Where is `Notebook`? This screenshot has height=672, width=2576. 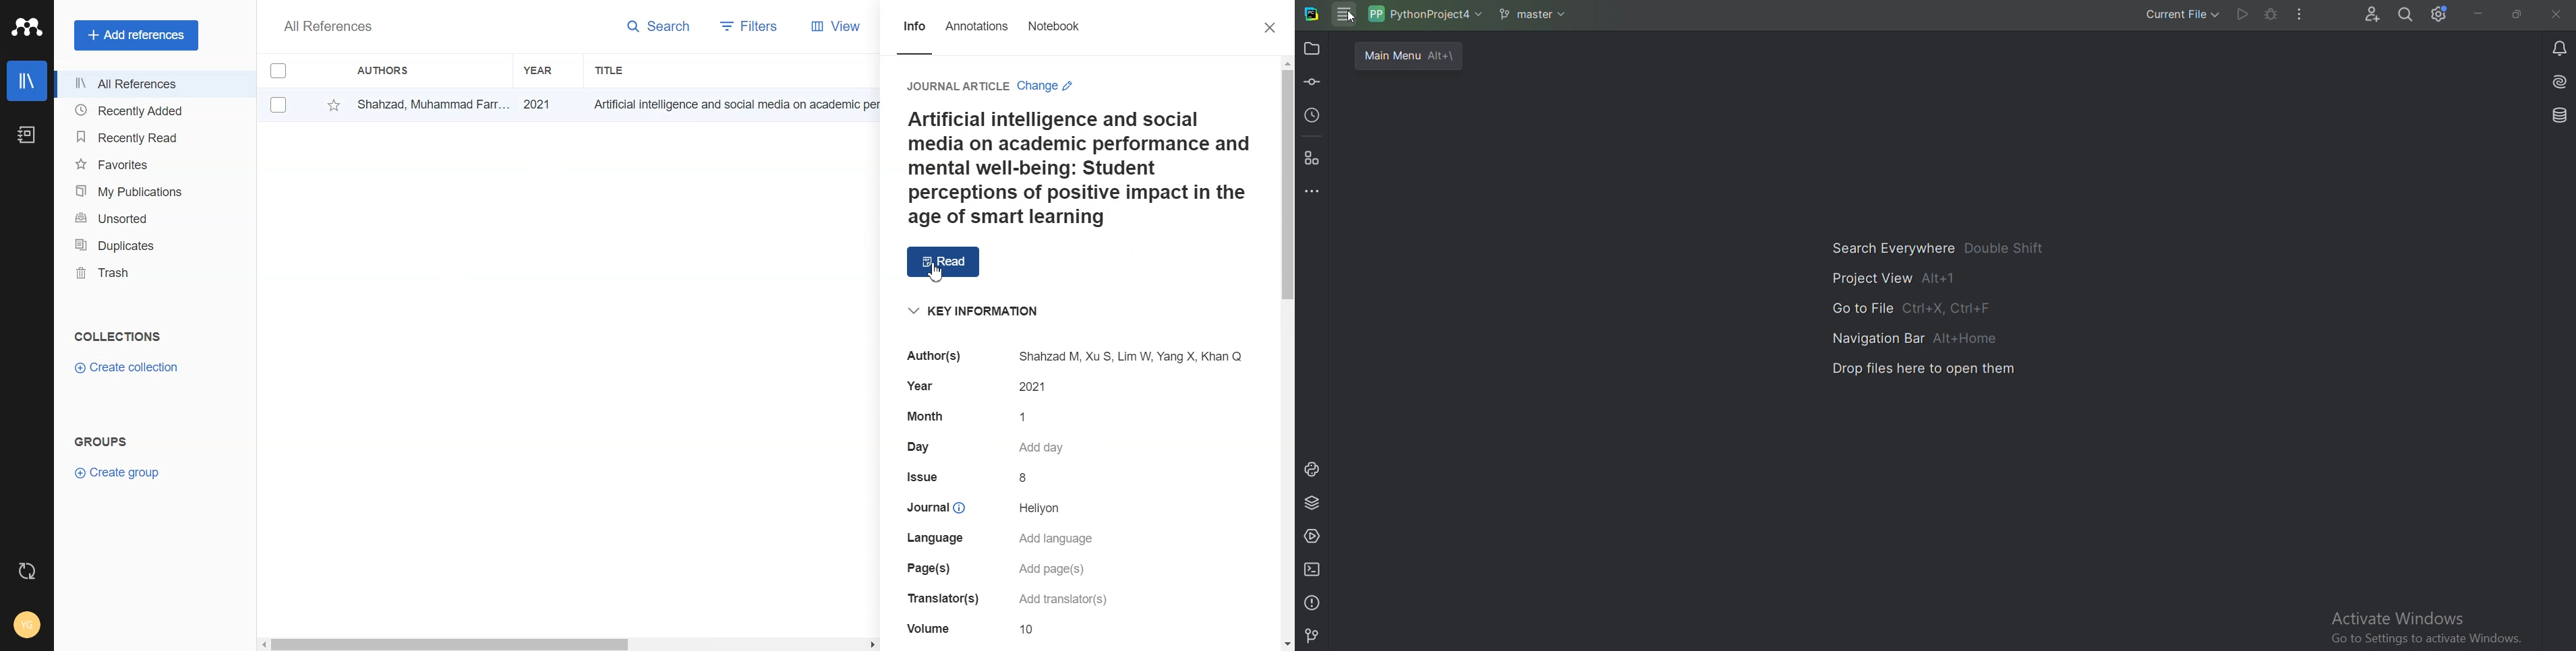
Notebook is located at coordinates (1053, 26).